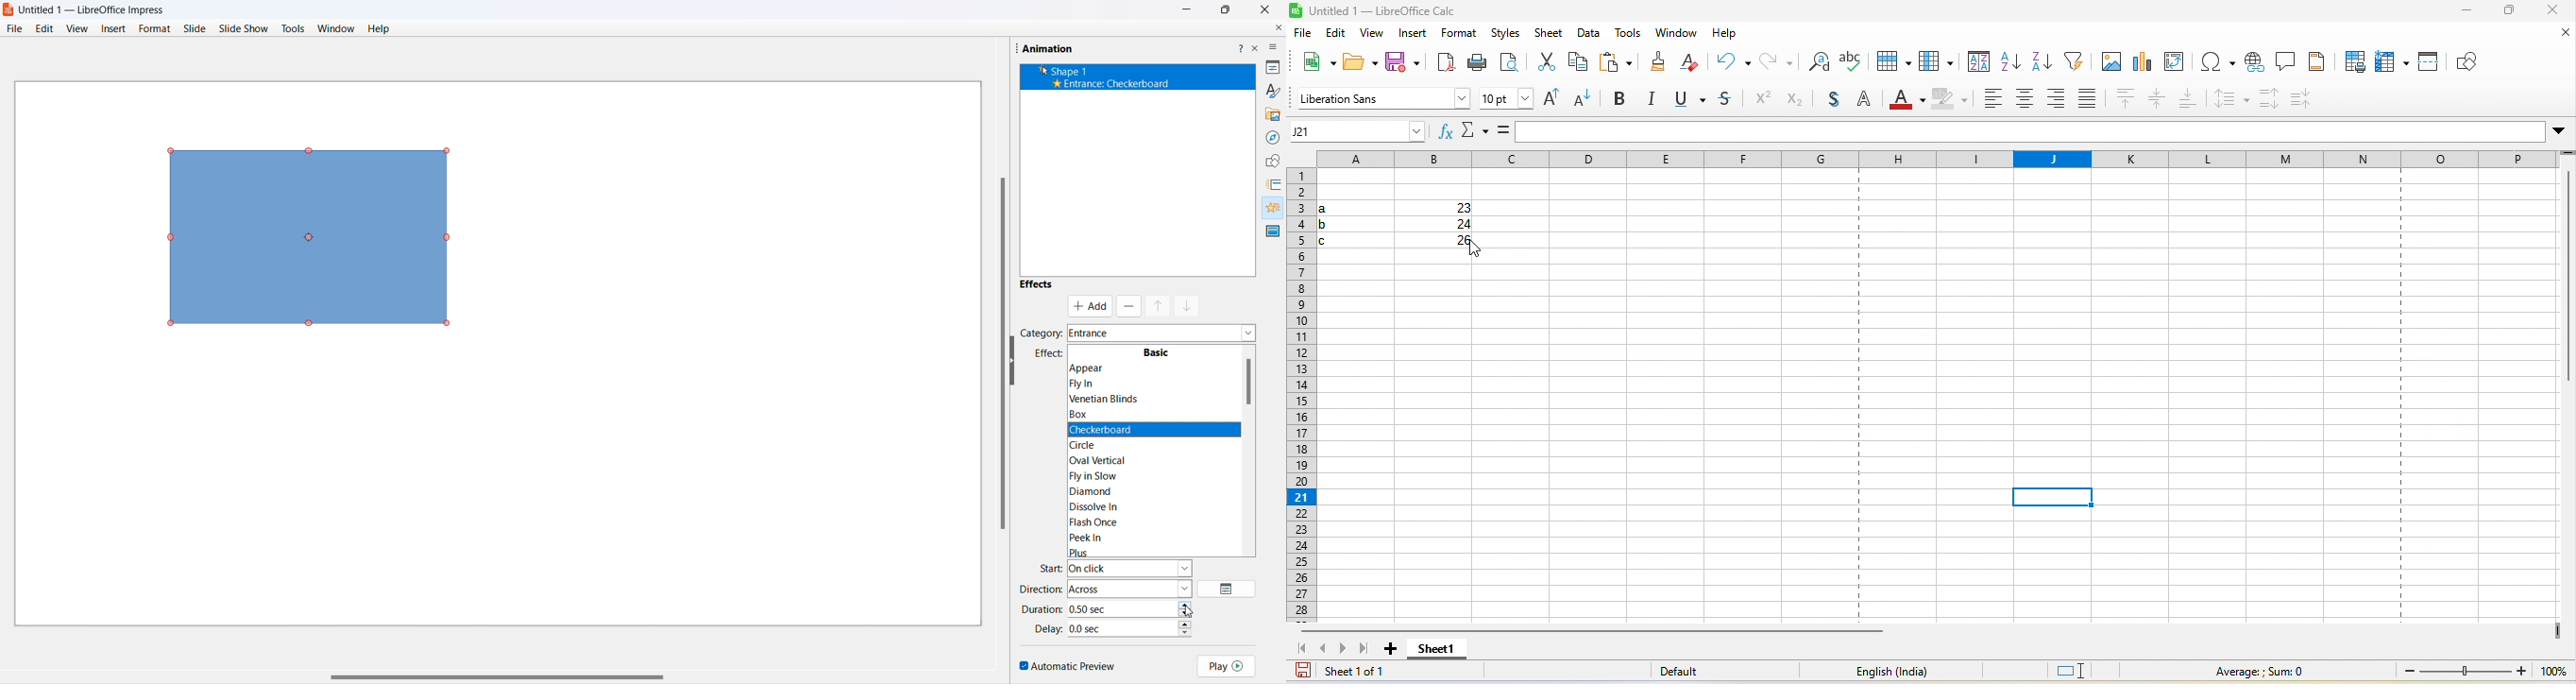  What do you see at coordinates (2109, 62) in the screenshot?
I see `image` at bounding box center [2109, 62].